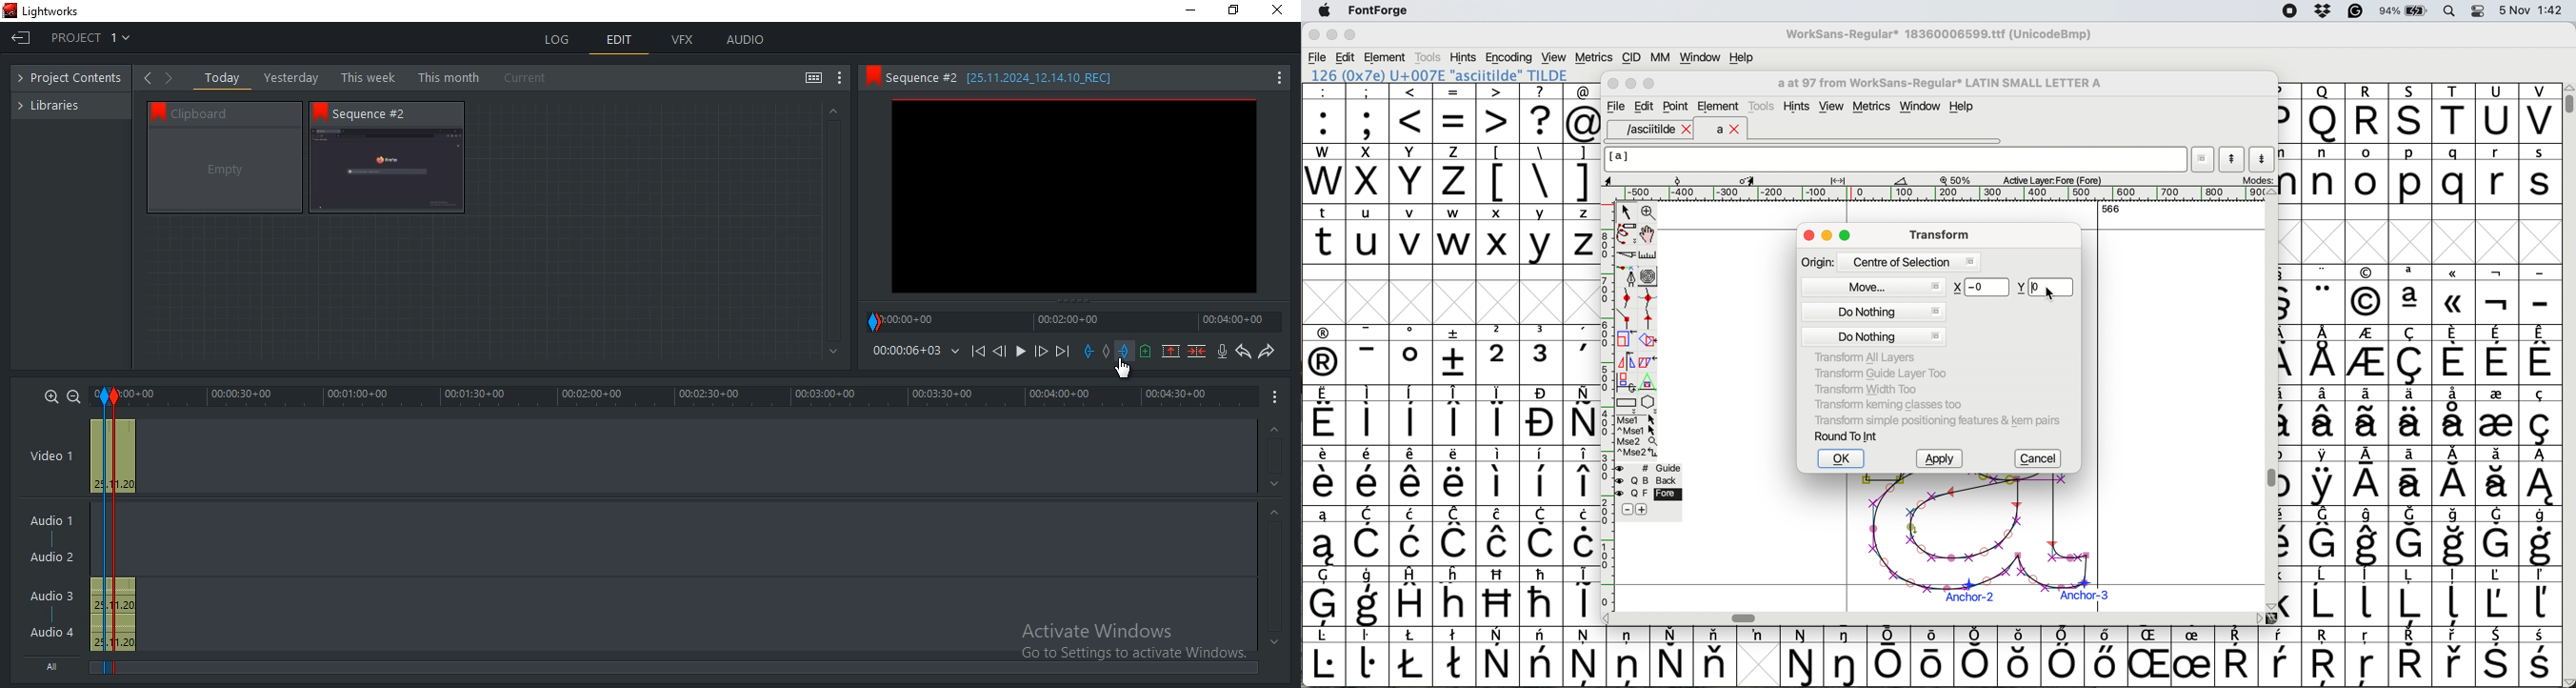  Describe the element at coordinates (1650, 363) in the screenshot. I see `skew selection` at that location.